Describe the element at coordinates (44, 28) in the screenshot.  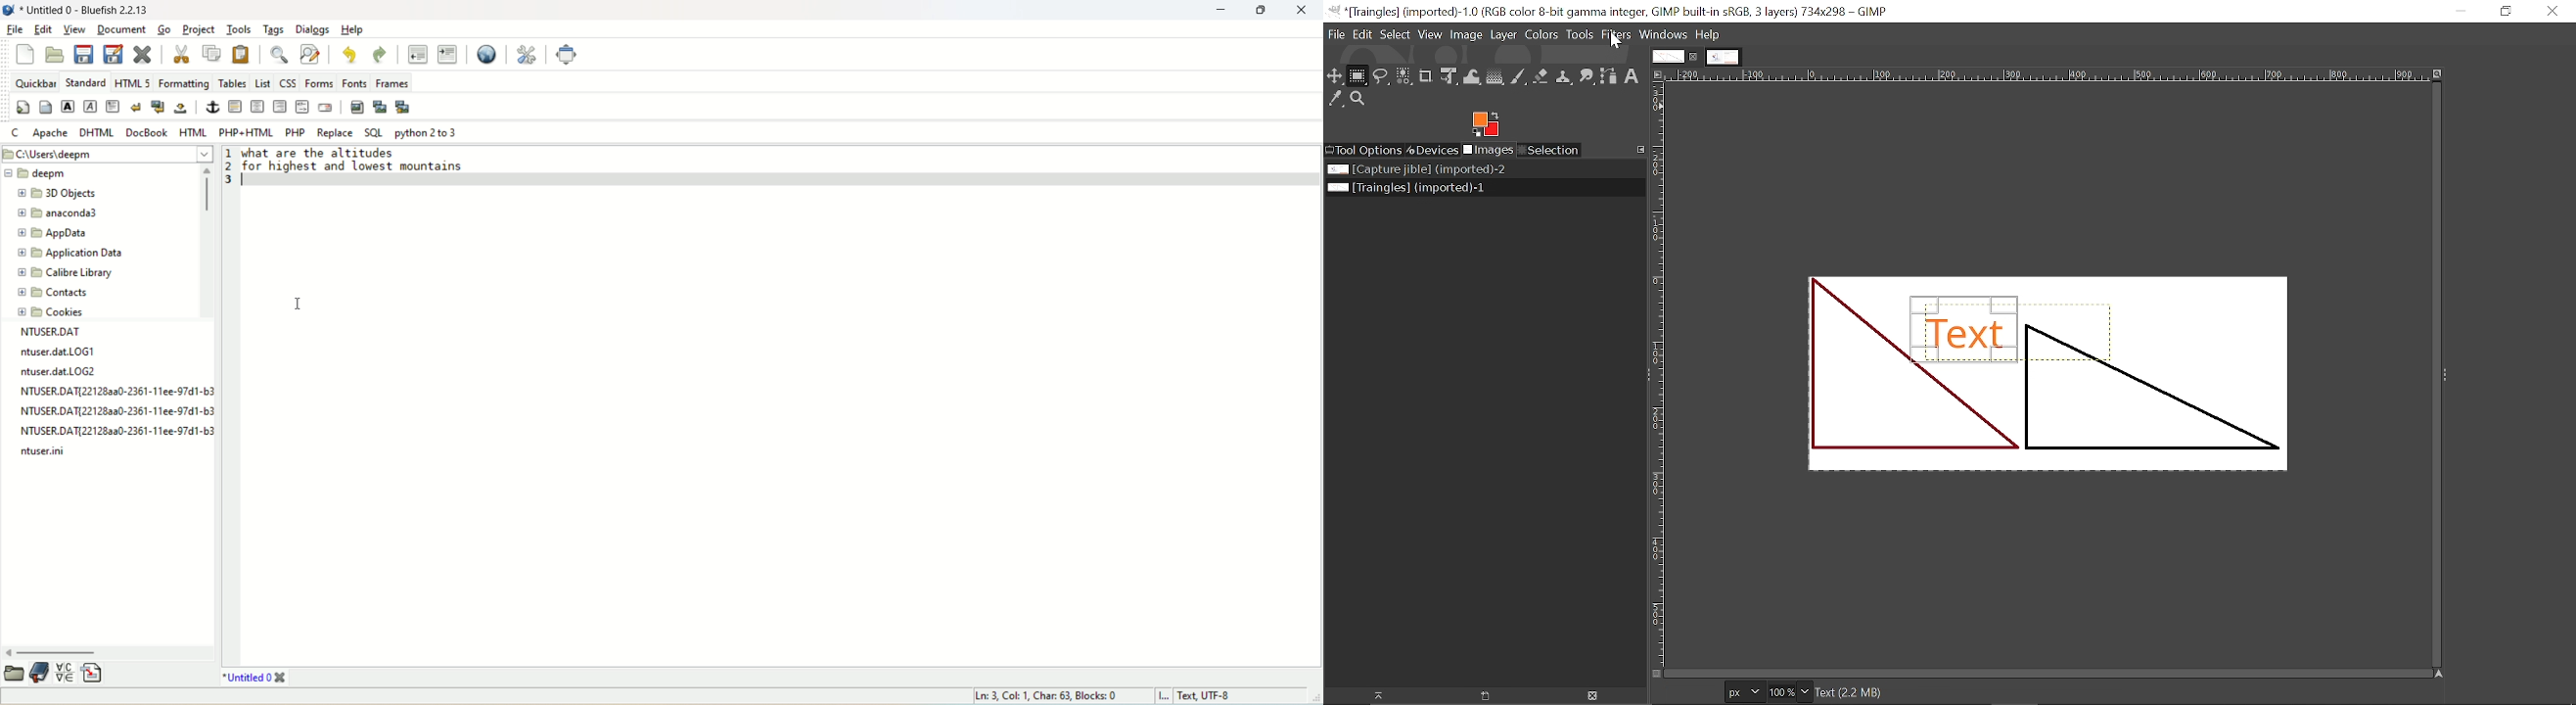
I see `edit` at that location.